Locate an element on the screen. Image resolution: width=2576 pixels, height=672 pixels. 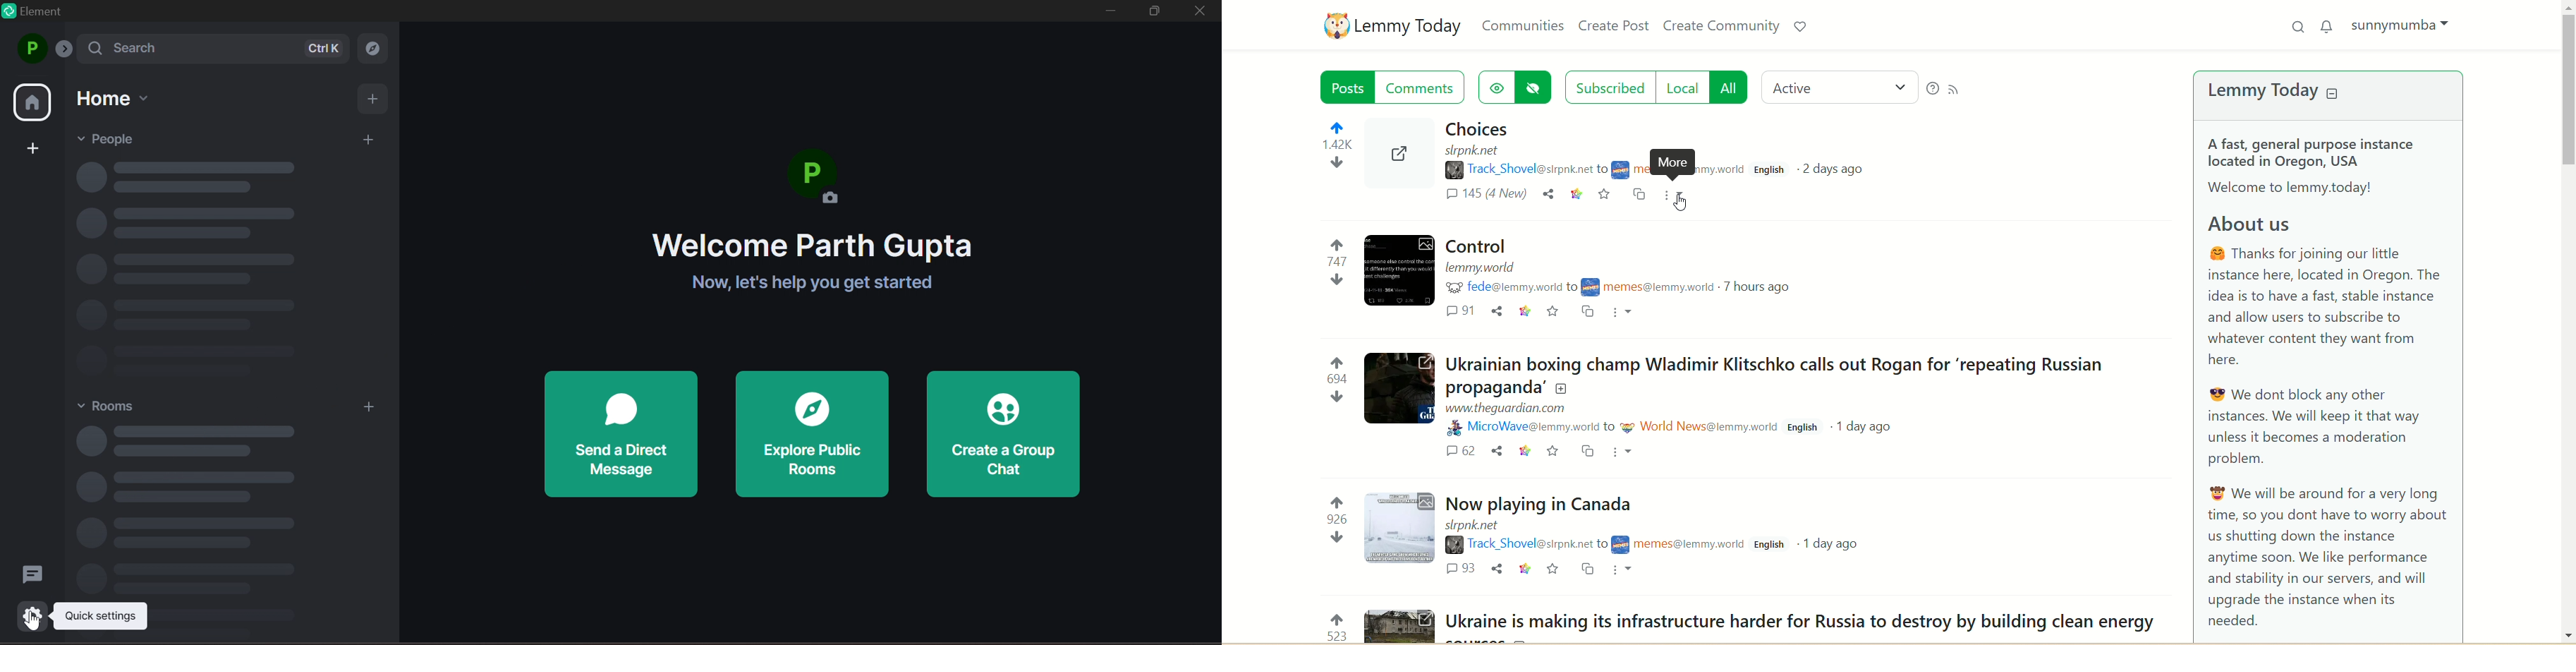
community is located at coordinates (1680, 546).